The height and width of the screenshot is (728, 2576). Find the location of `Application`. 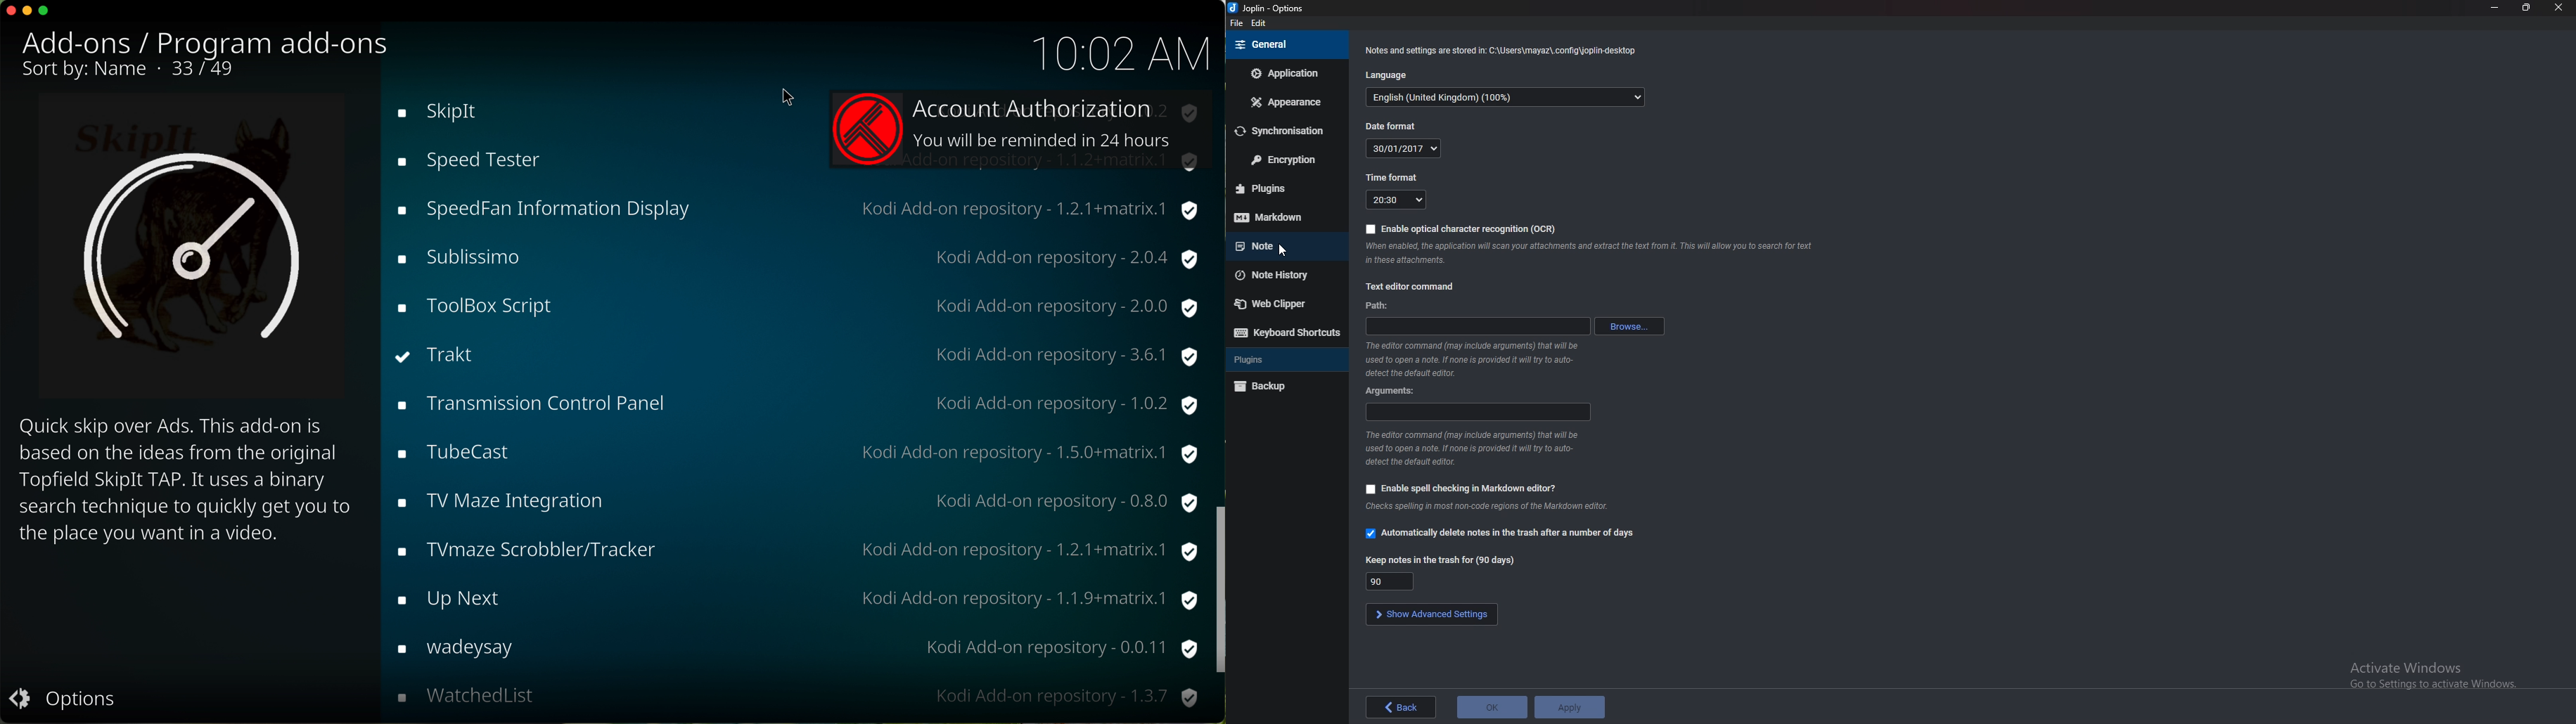

Application is located at coordinates (1286, 73).